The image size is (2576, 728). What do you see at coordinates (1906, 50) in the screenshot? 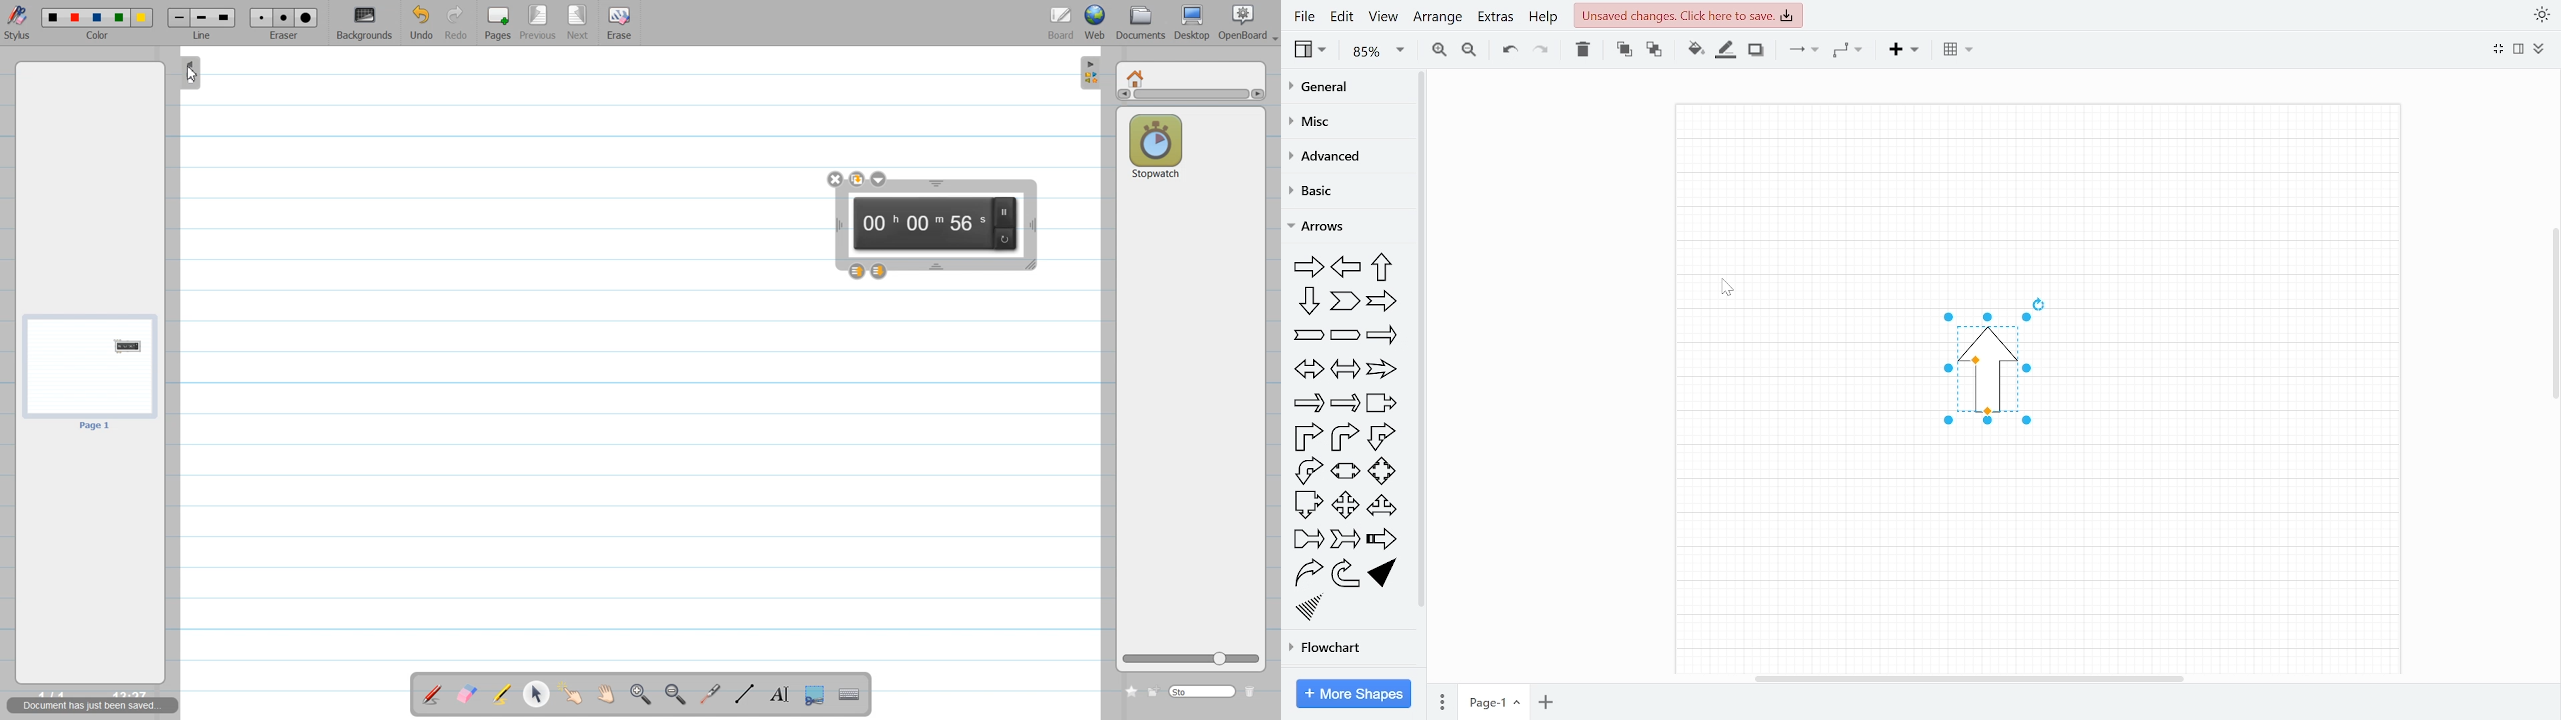
I see `Insert` at bounding box center [1906, 50].